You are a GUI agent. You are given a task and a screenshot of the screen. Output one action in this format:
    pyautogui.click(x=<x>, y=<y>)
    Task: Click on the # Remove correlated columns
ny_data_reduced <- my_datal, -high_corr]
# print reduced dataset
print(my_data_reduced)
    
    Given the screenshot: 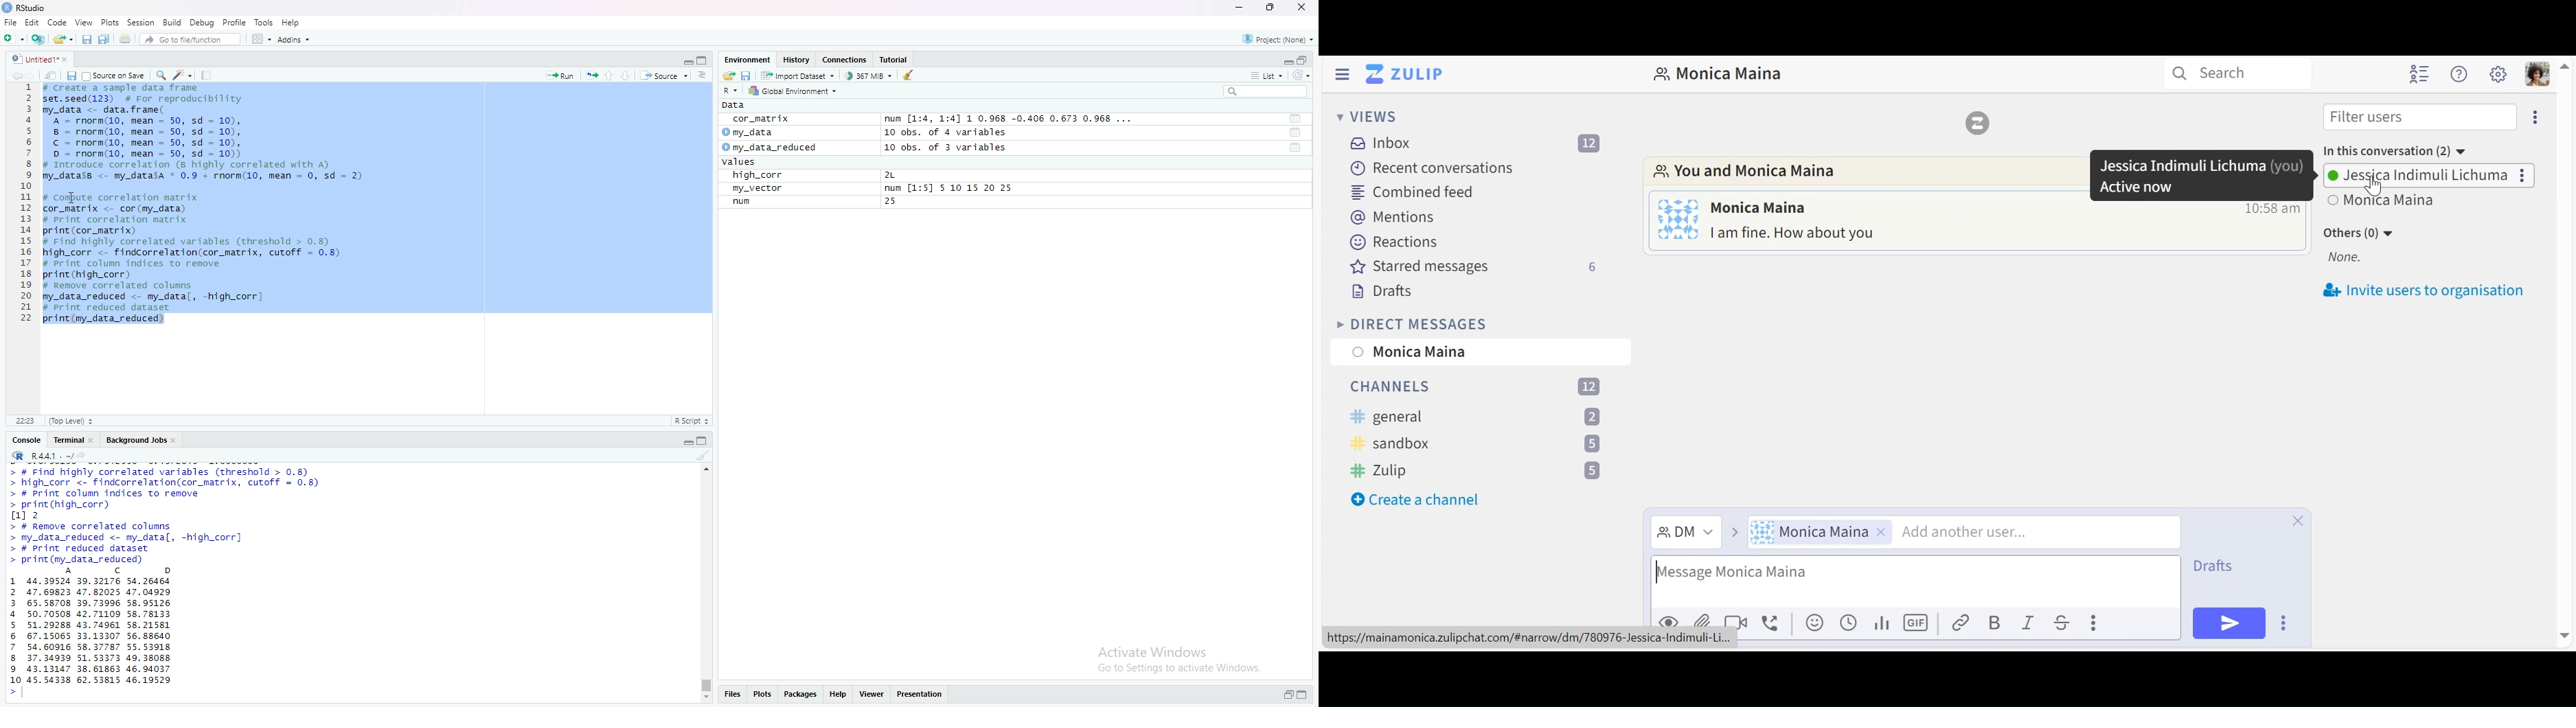 What is the action you would take?
    pyautogui.click(x=133, y=543)
    